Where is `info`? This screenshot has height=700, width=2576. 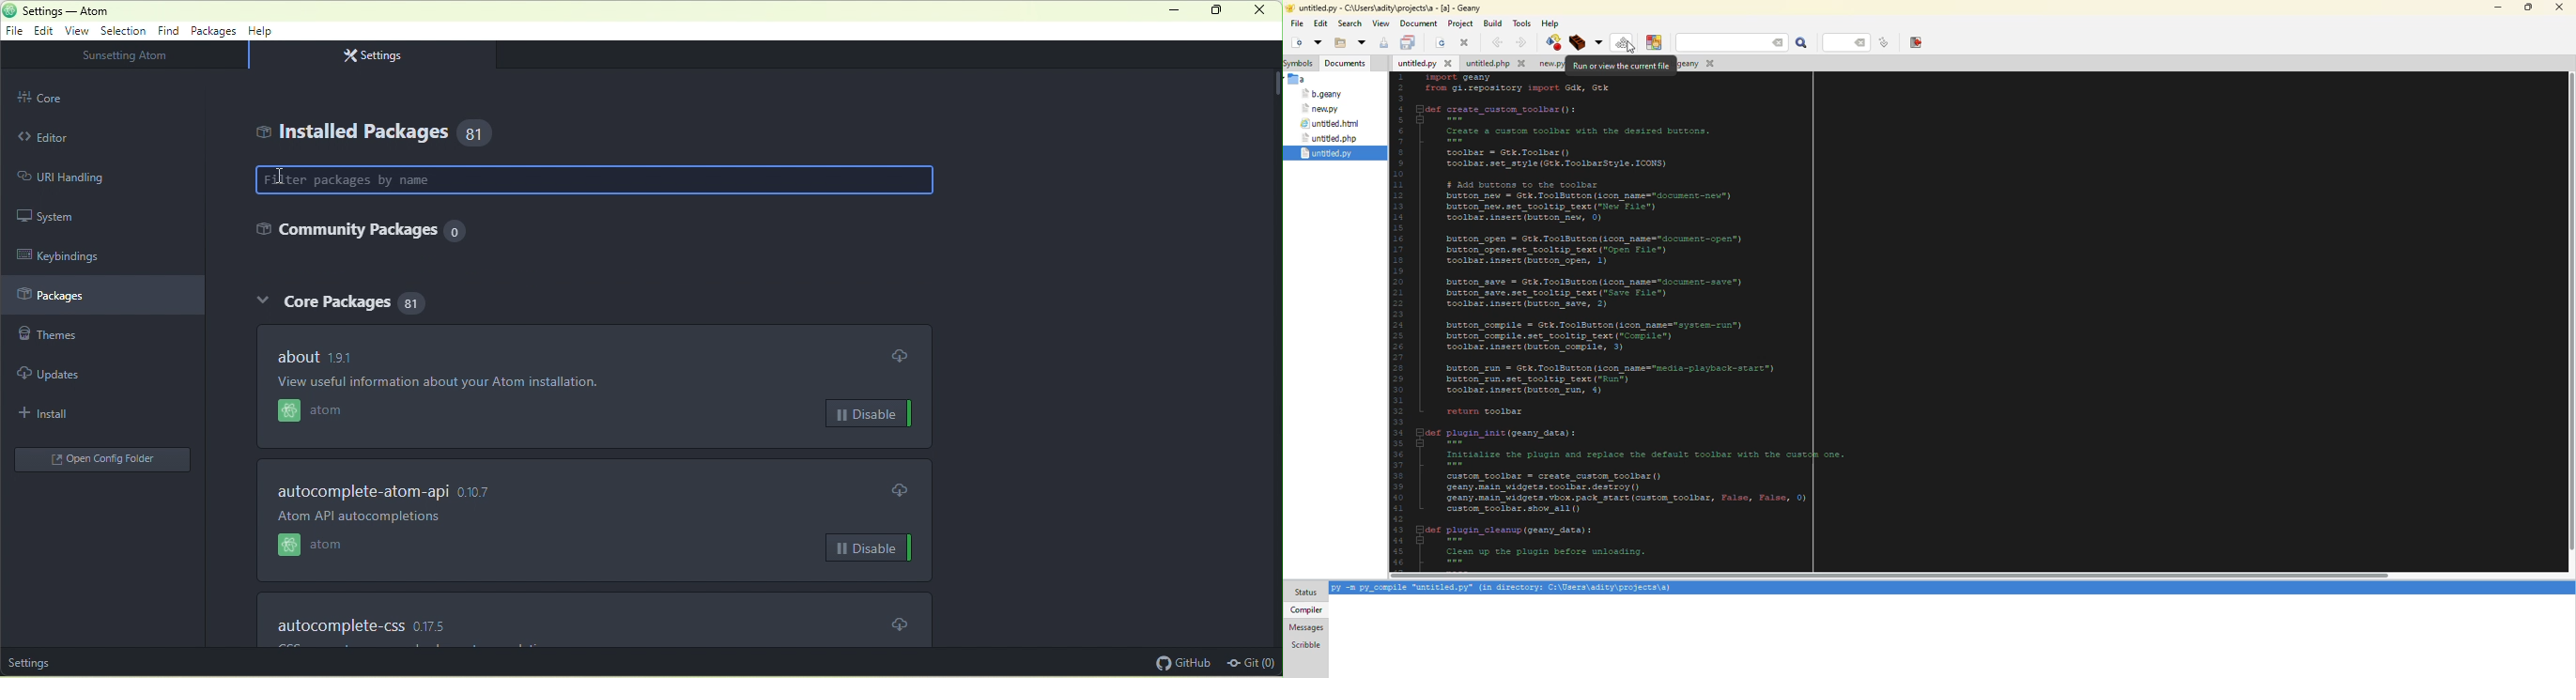 info is located at coordinates (1509, 588).